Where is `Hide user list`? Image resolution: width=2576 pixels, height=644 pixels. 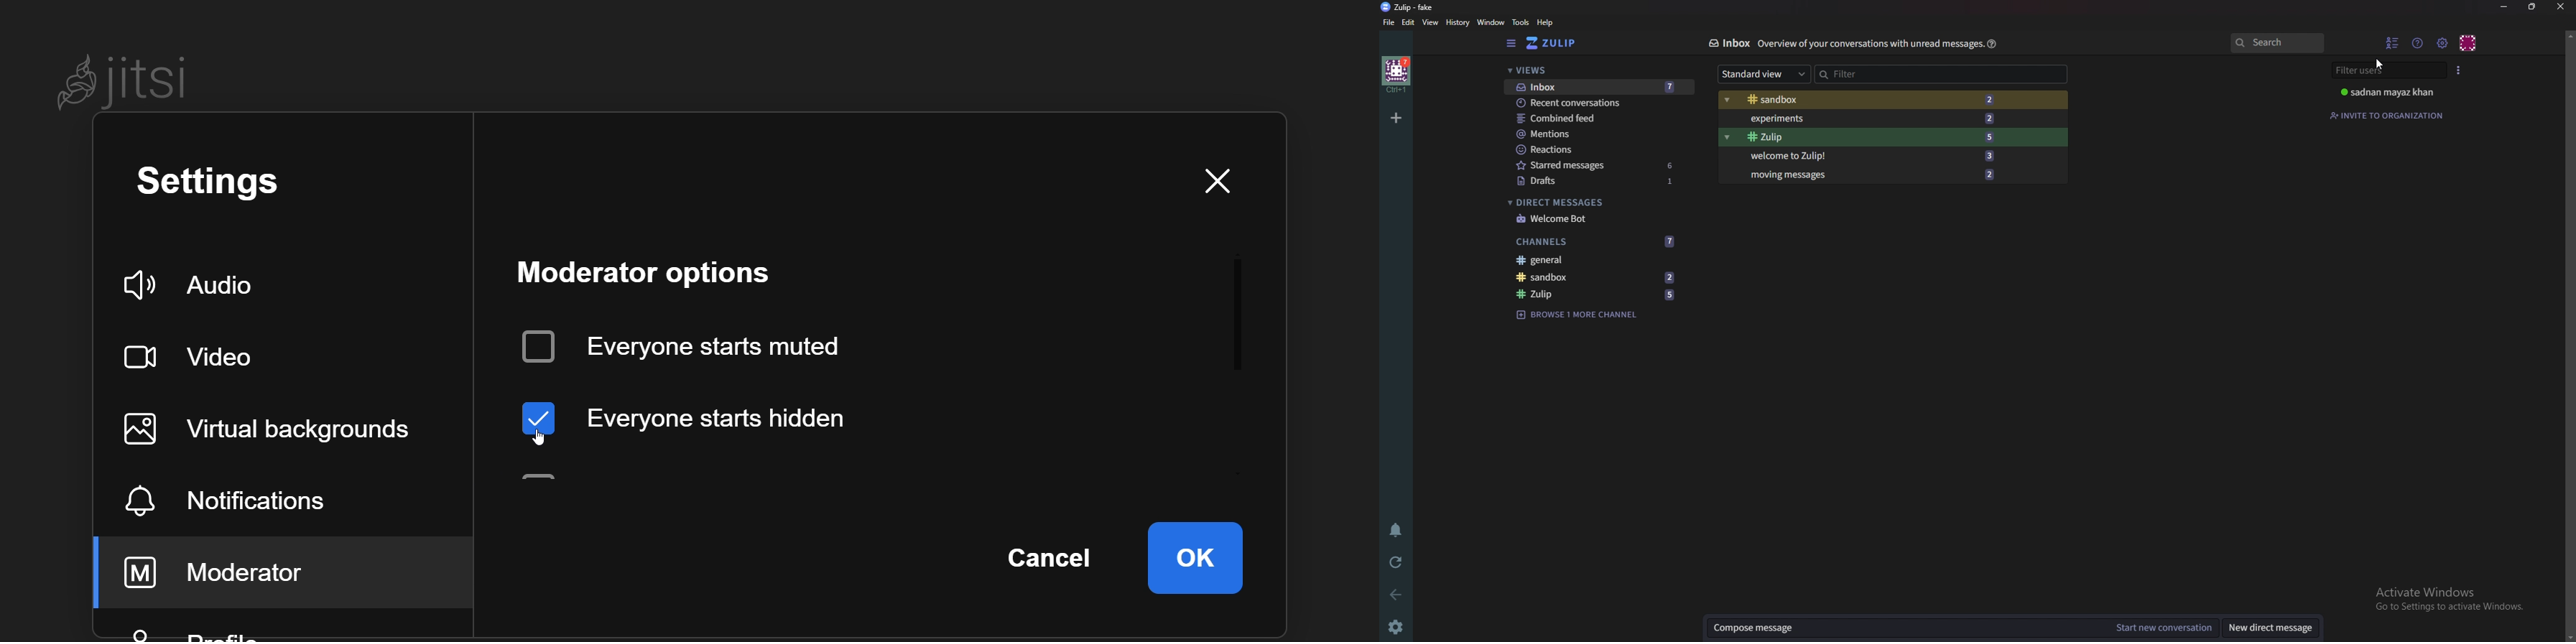 Hide user list is located at coordinates (2394, 42).